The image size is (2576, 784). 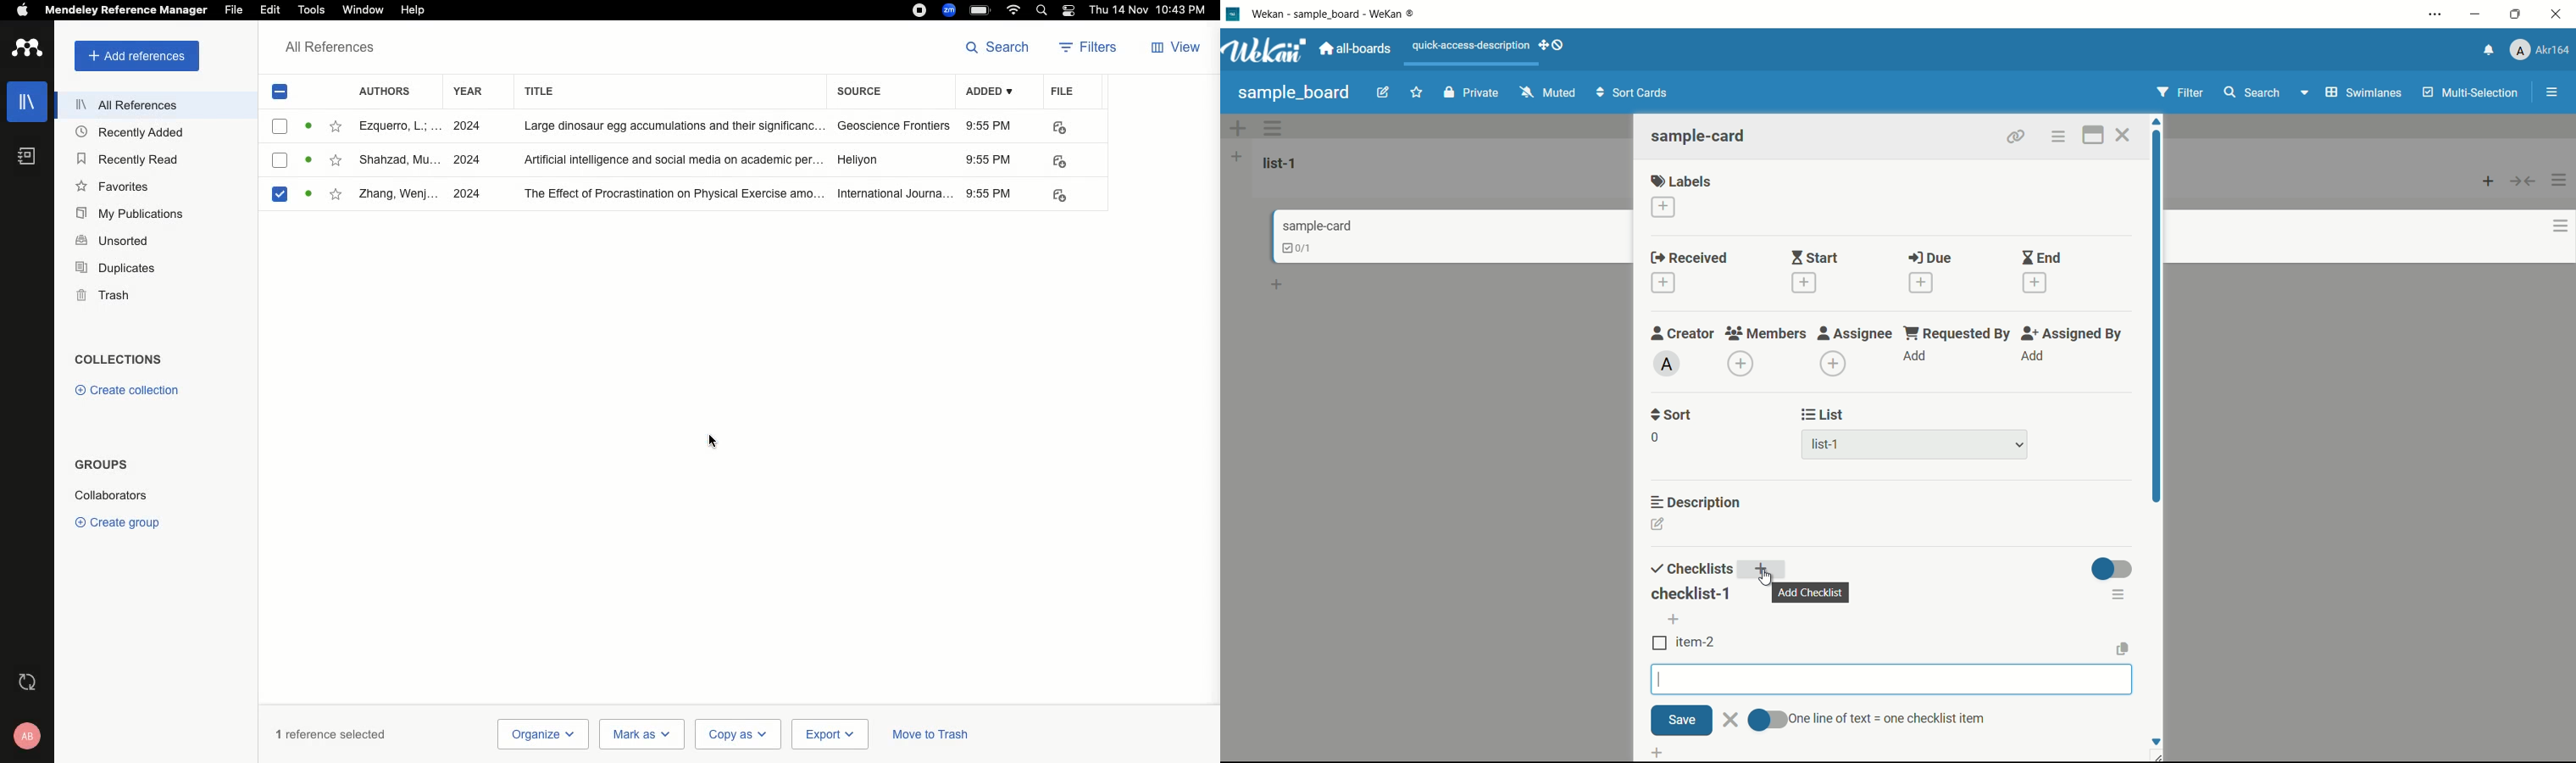 I want to click on assigned by, so click(x=2073, y=333).